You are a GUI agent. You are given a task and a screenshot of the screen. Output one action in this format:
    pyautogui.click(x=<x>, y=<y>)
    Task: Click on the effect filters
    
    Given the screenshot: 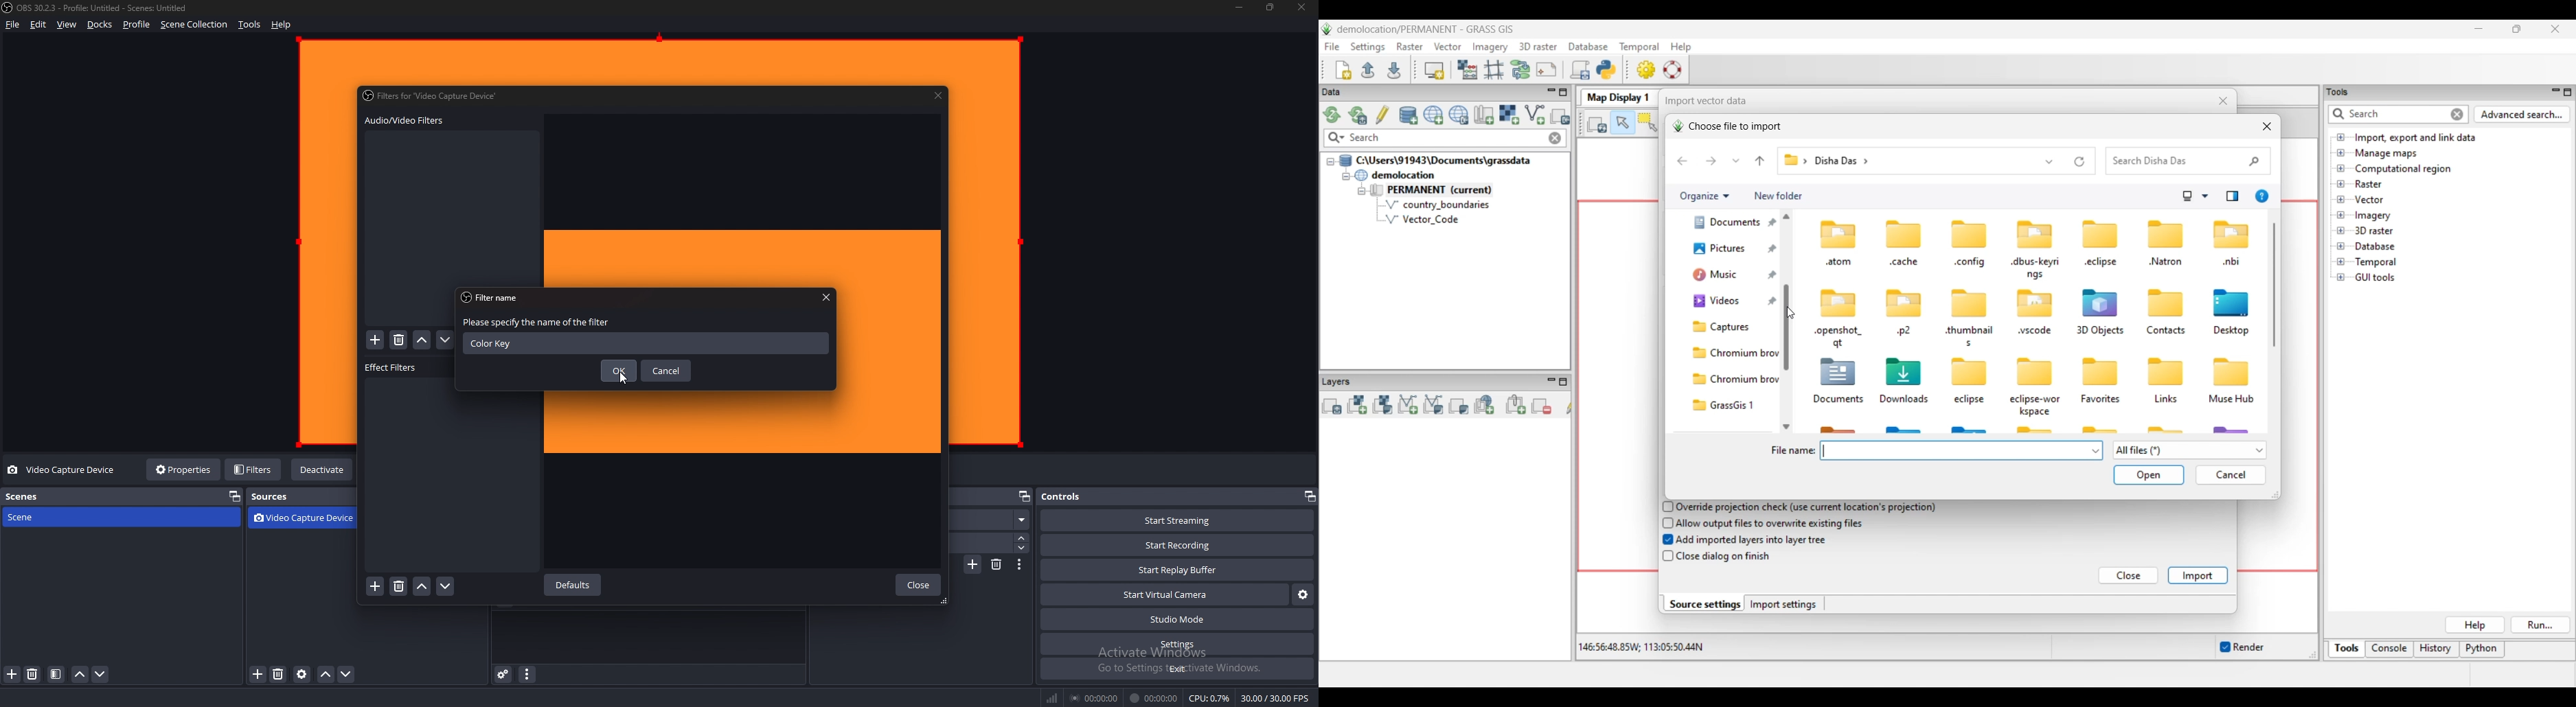 What is the action you would take?
    pyautogui.click(x=392, y=368)
    